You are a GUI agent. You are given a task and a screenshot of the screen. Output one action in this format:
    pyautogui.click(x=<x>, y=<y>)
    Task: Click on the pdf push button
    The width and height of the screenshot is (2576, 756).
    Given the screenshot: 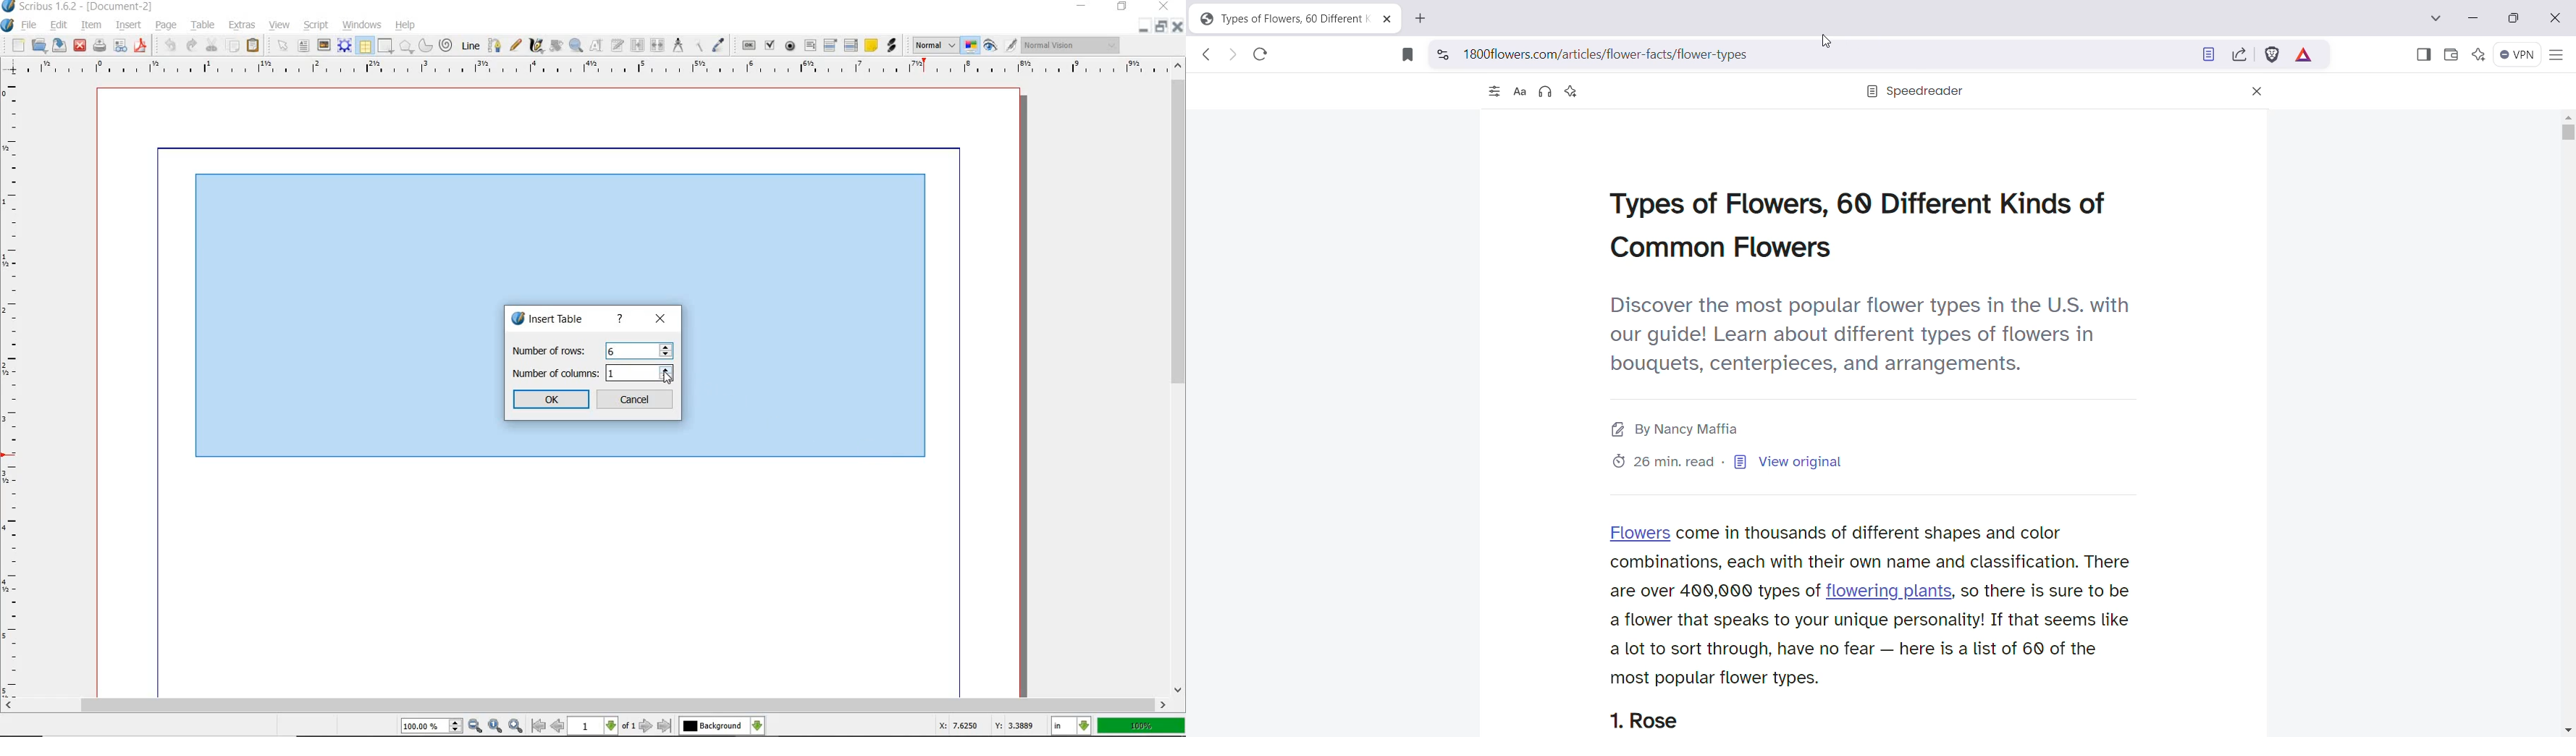 What is the action you would take?
    pyautogui.click(x=749, y=46)
    